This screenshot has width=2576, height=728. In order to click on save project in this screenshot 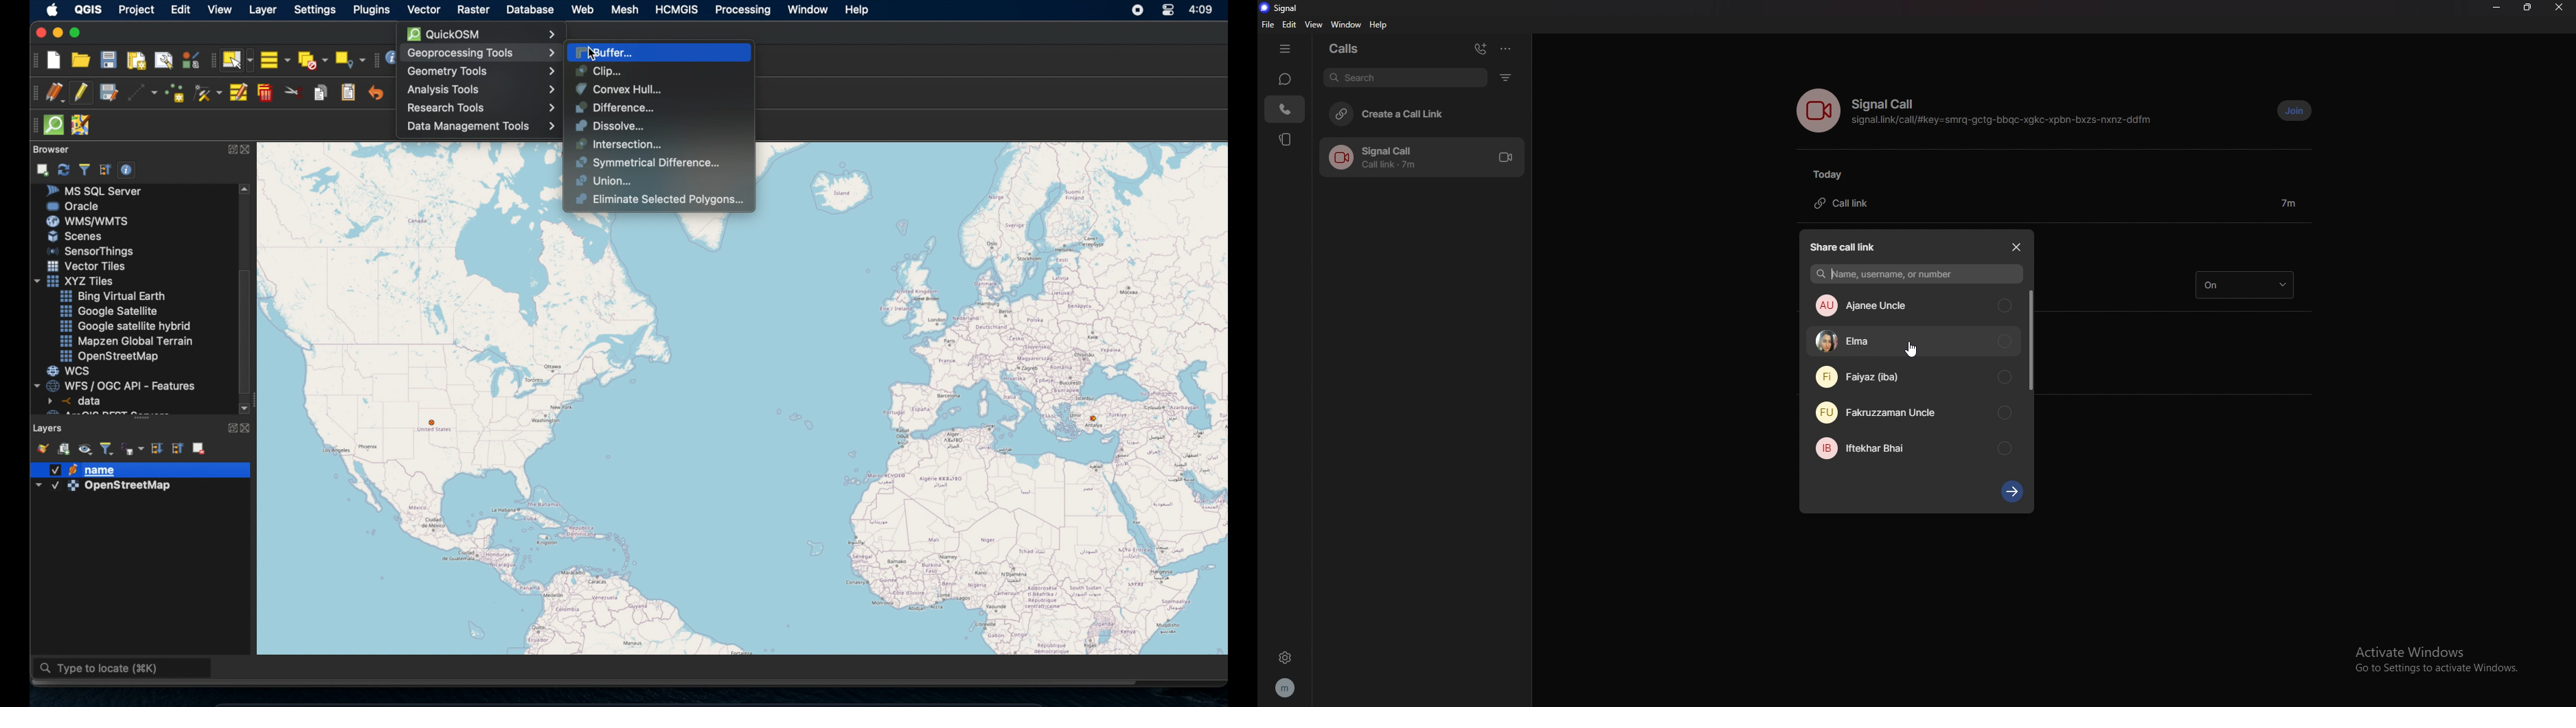, I will do `click(109, 62)`.